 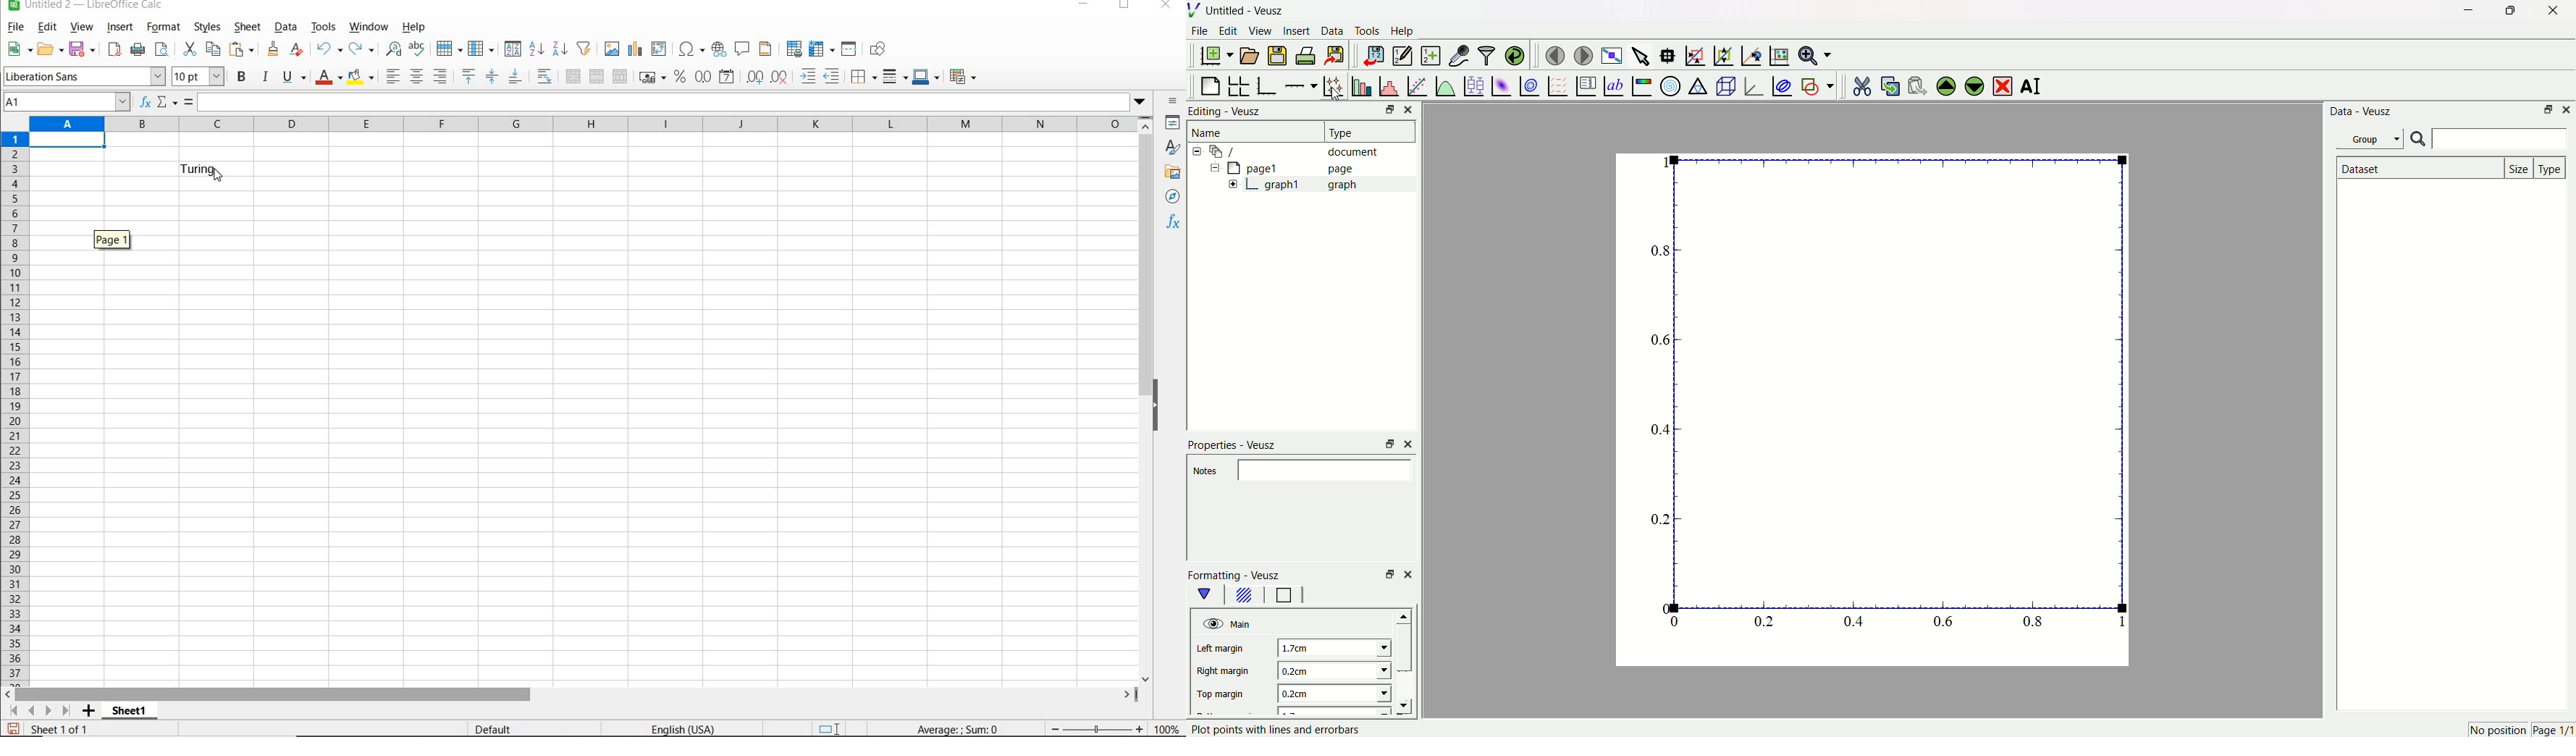 I want to click on OPEN, so click(x=49, y=49).